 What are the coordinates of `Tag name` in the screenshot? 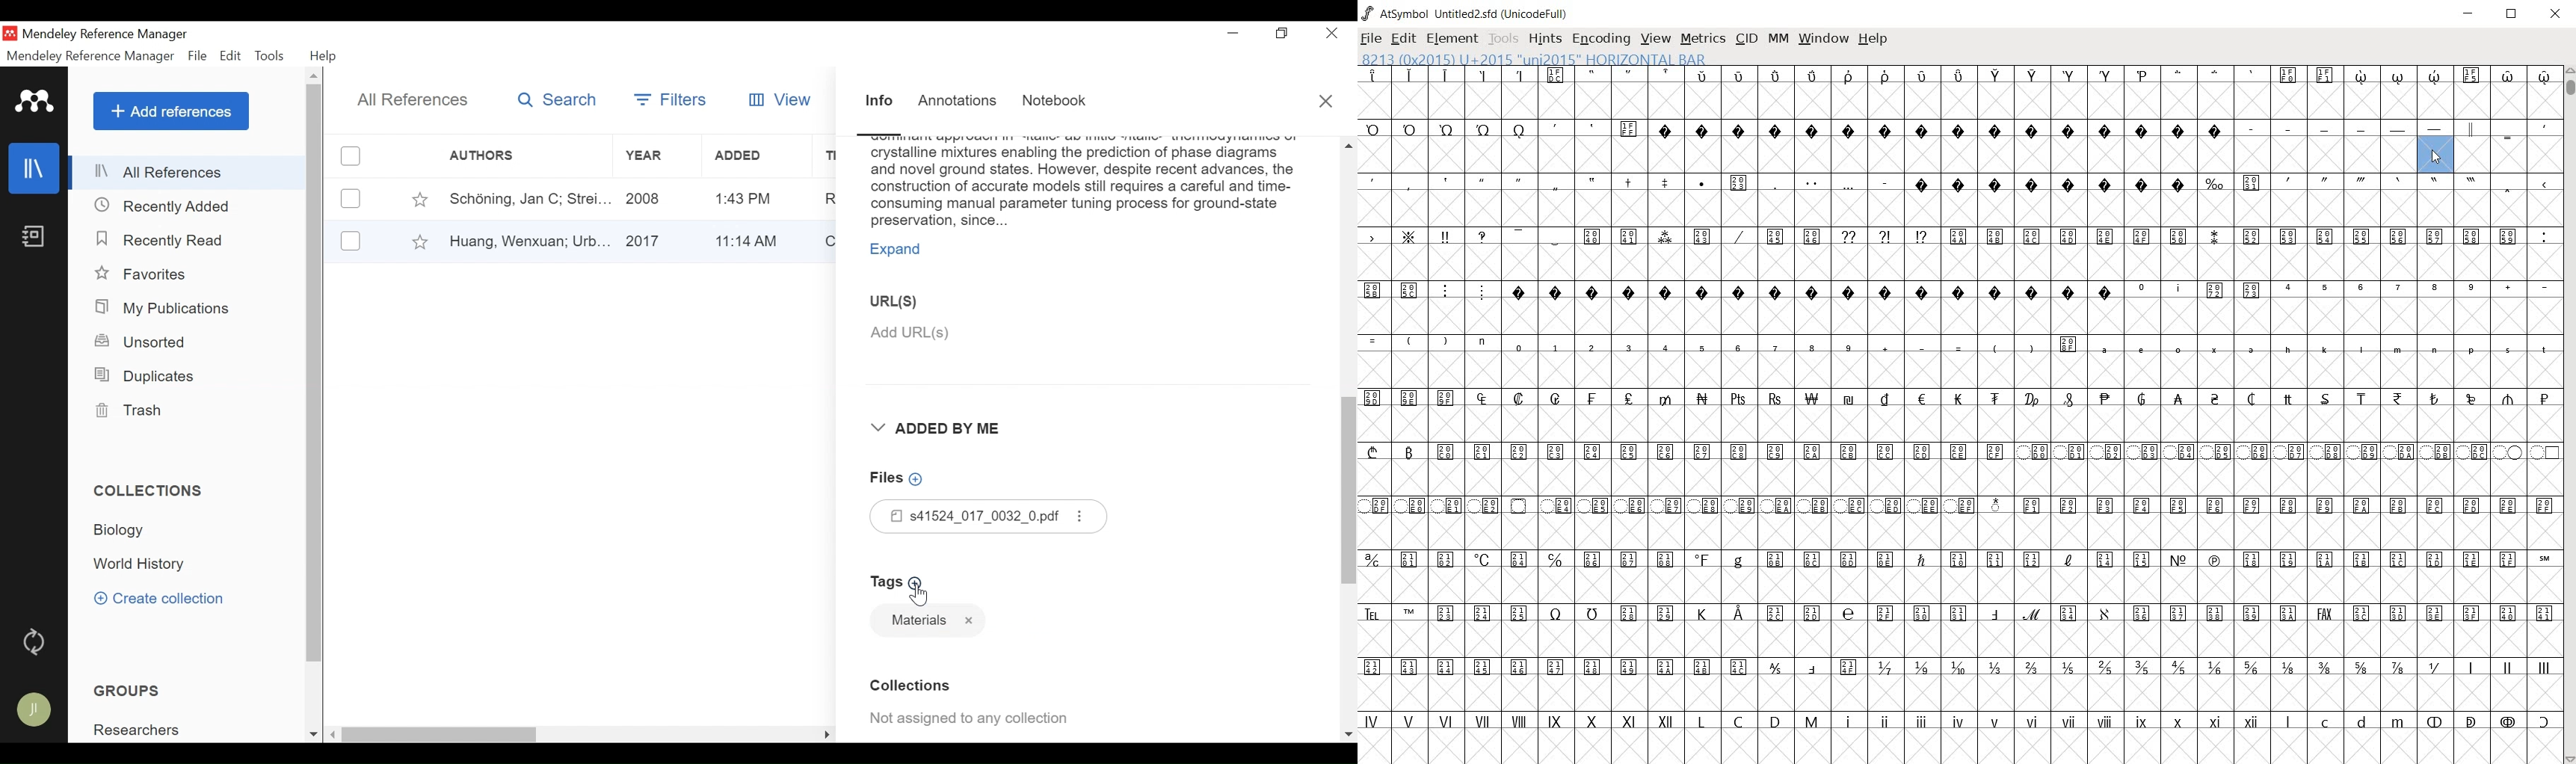 It's located at (969, 623).